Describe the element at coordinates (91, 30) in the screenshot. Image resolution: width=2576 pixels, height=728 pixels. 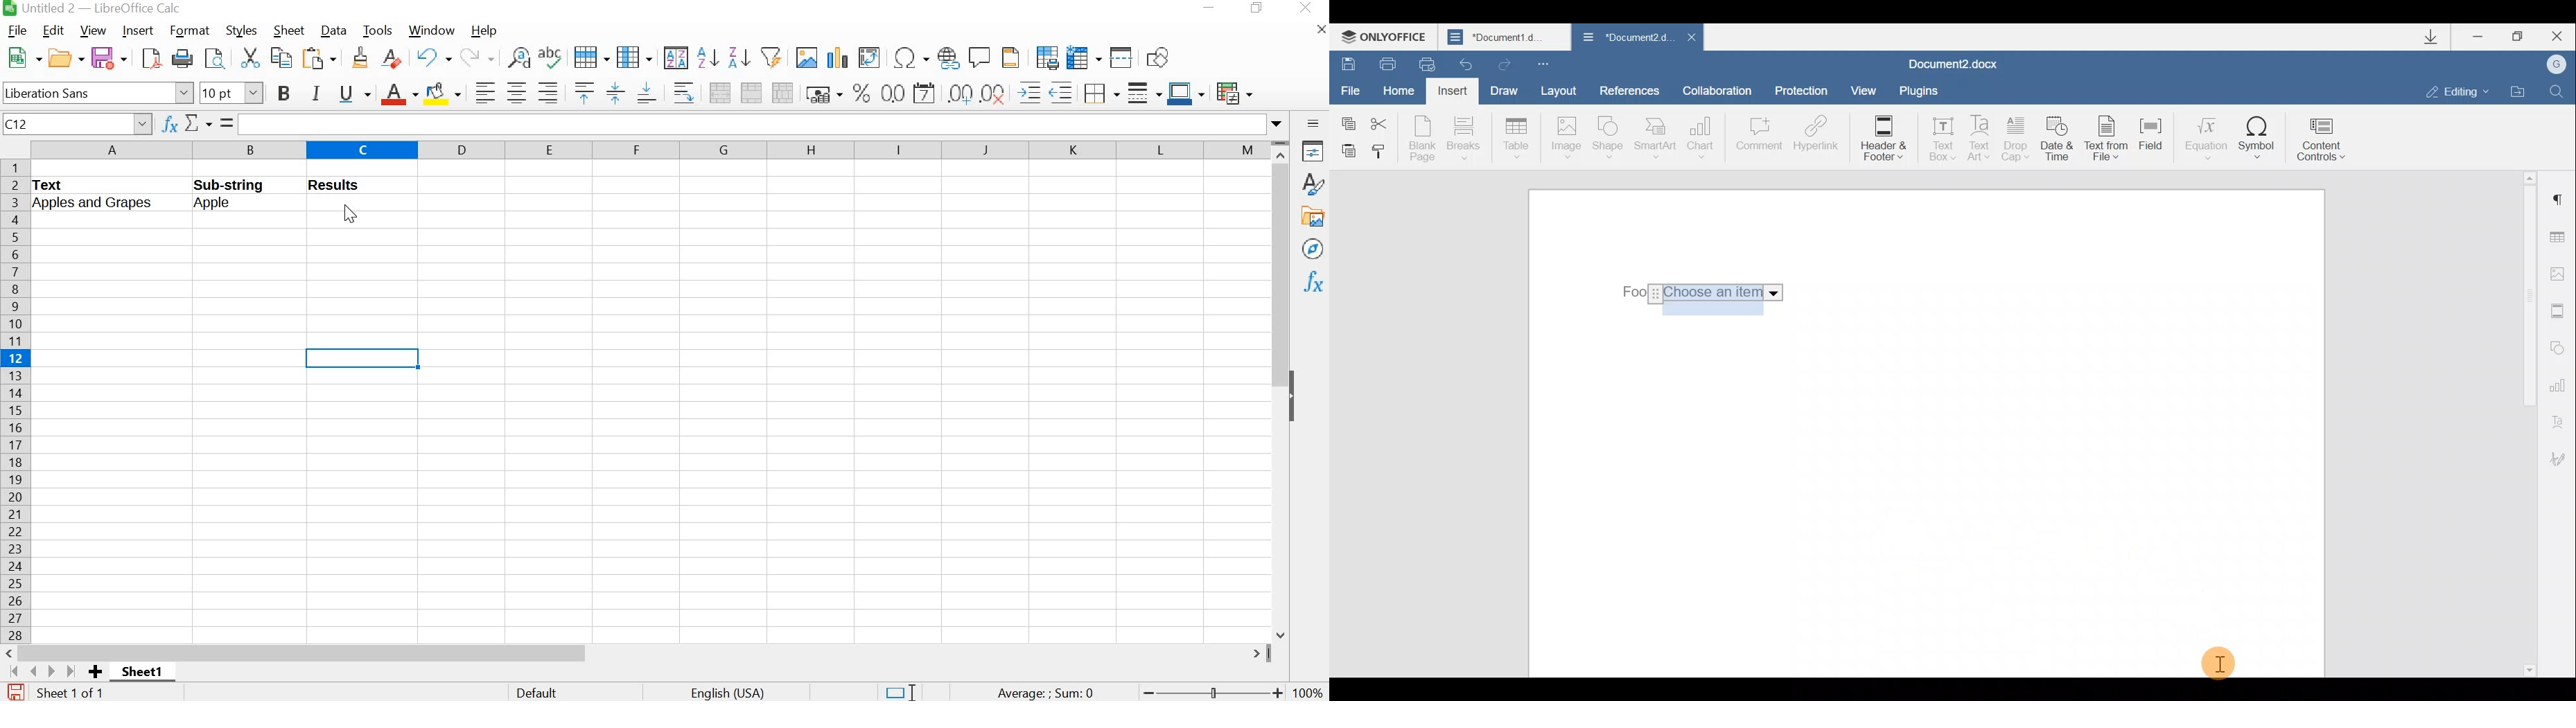
I see `view` at that location.